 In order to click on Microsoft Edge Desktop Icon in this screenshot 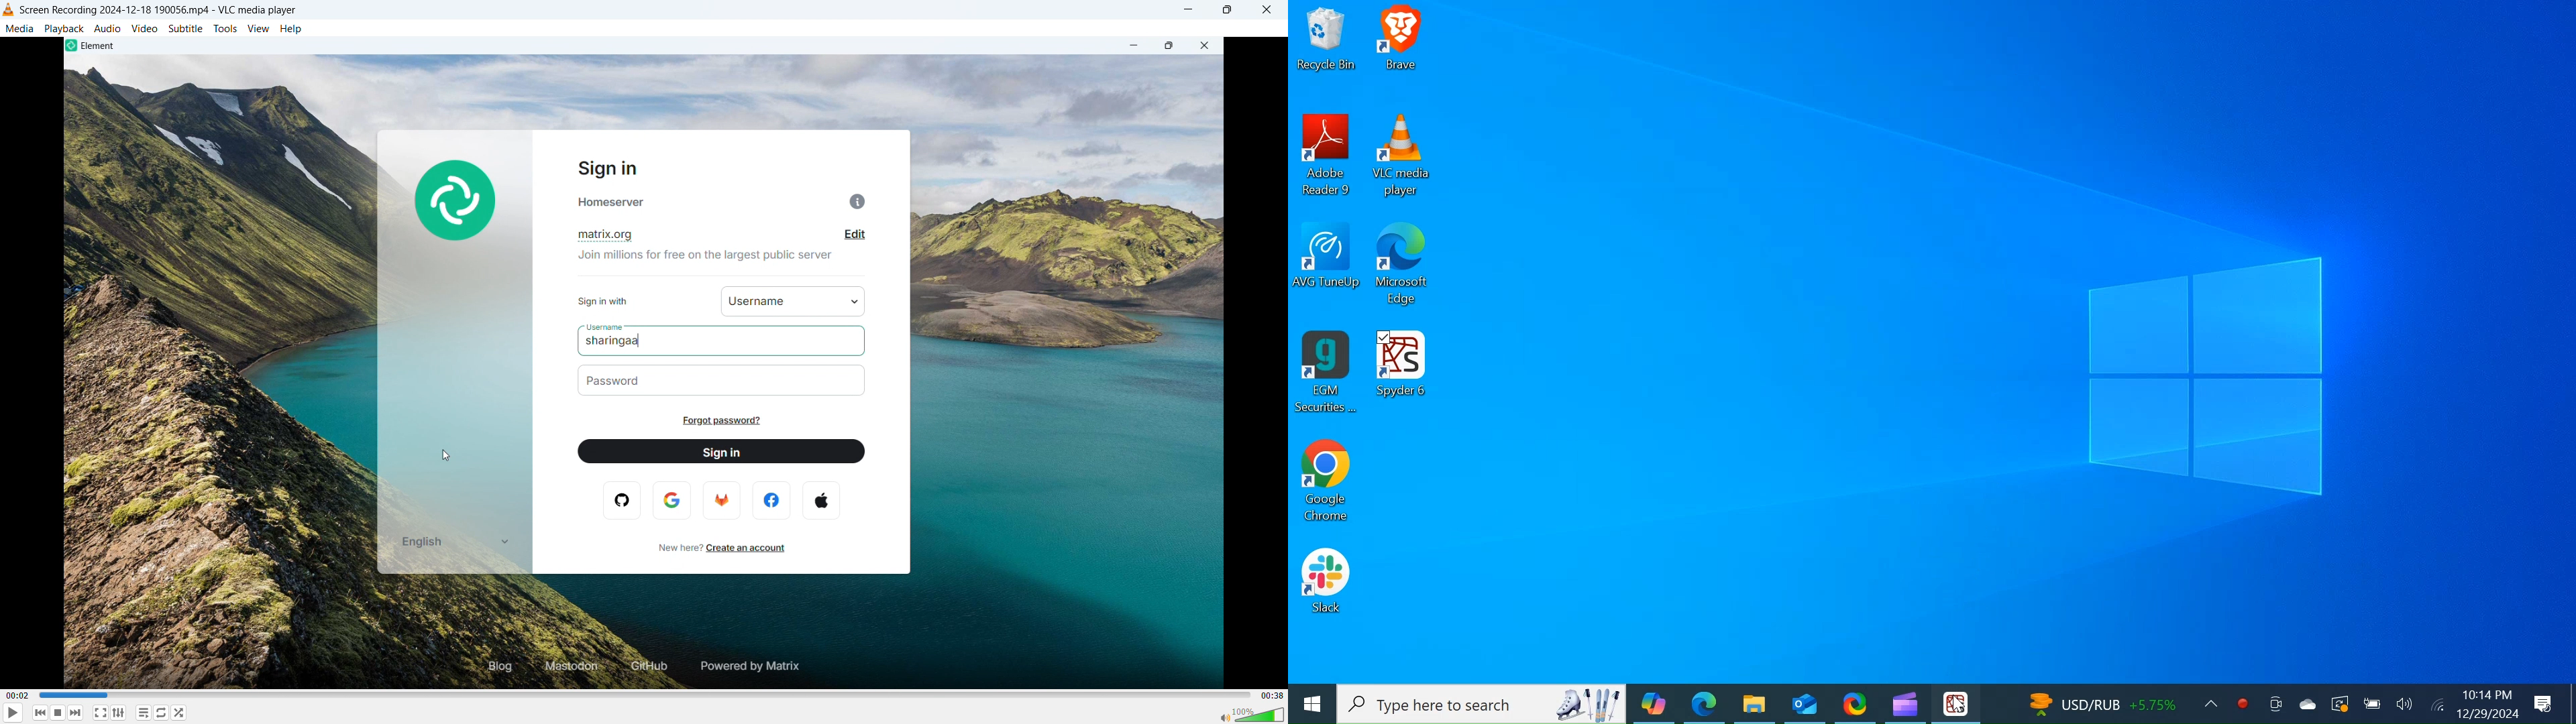, I will do `click(1412, 264)`.